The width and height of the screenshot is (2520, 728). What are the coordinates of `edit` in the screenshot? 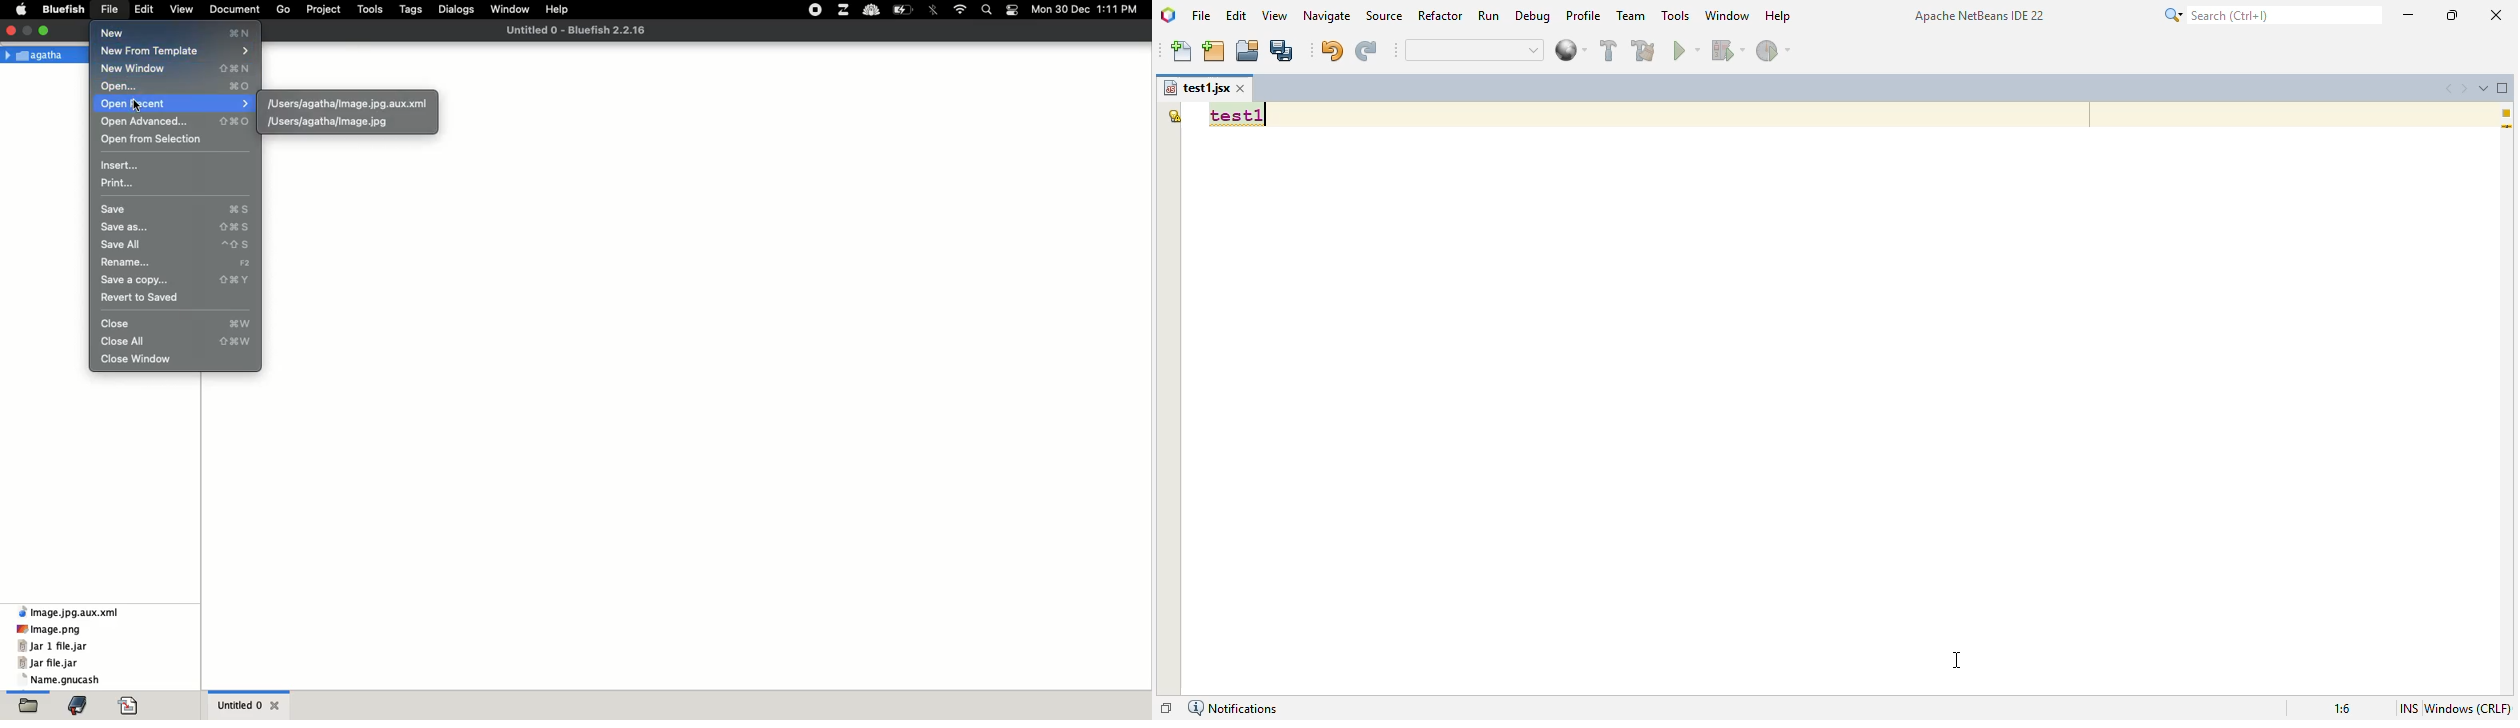 It's located at (145, 8).